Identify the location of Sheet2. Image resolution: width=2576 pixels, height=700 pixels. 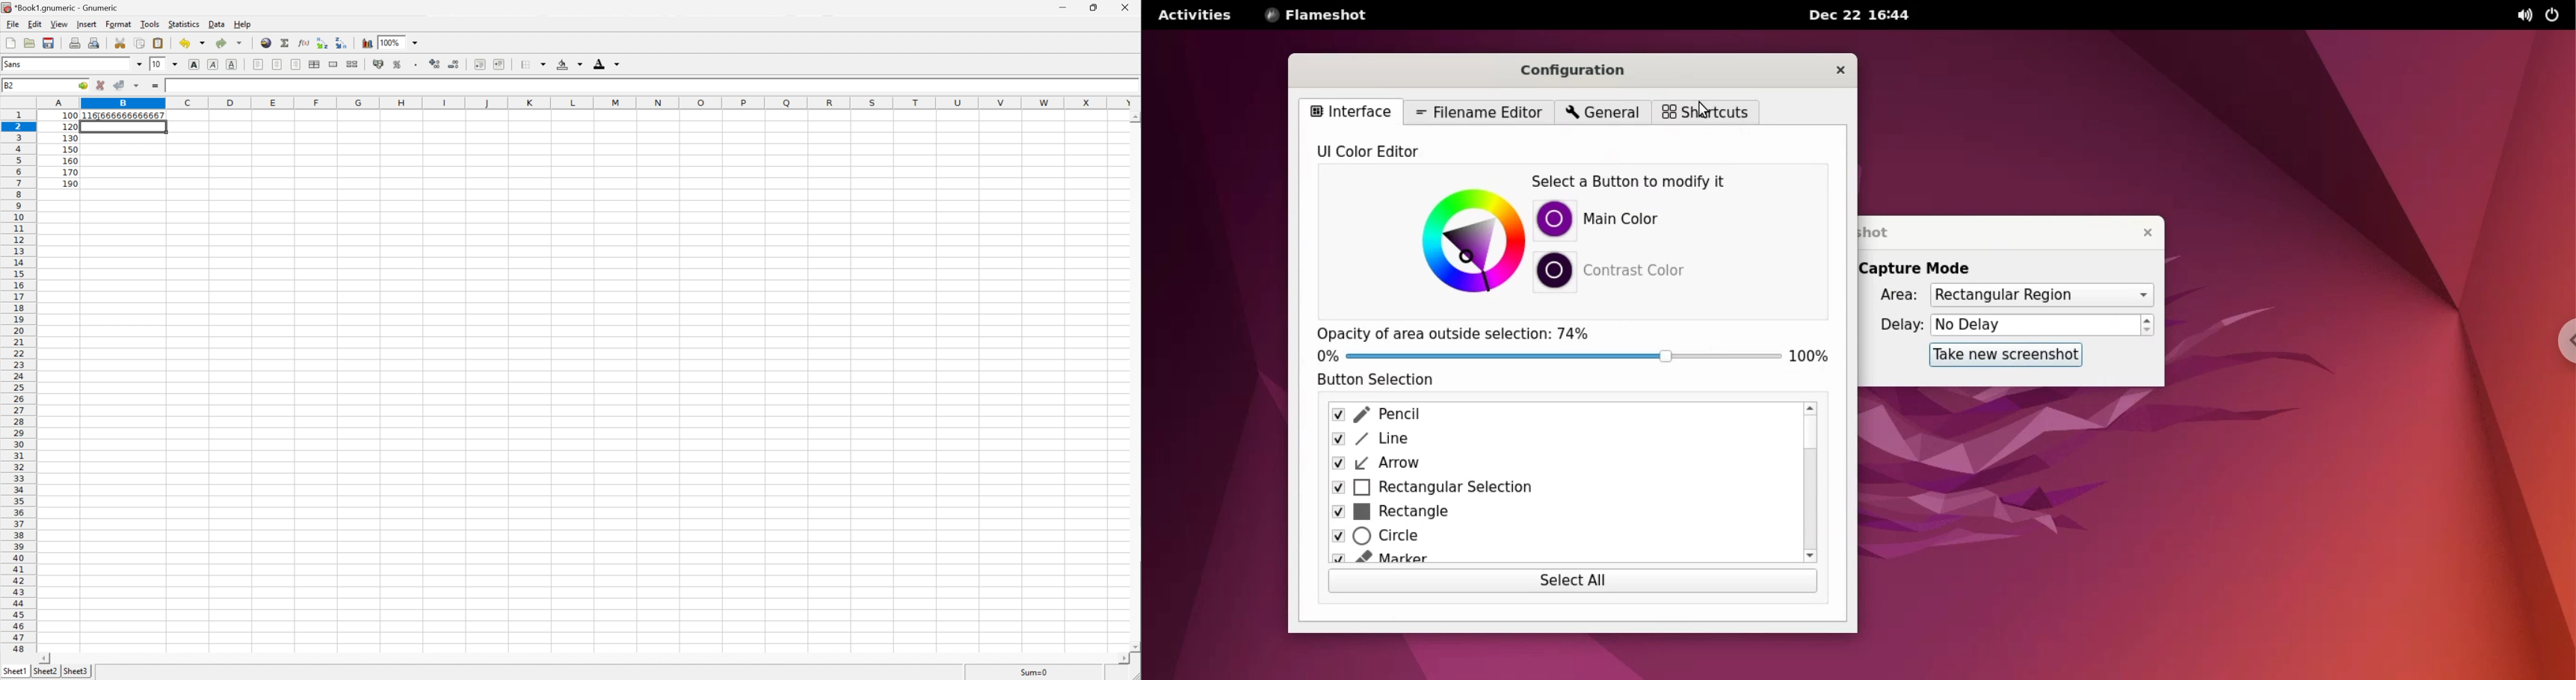
(46, 671).